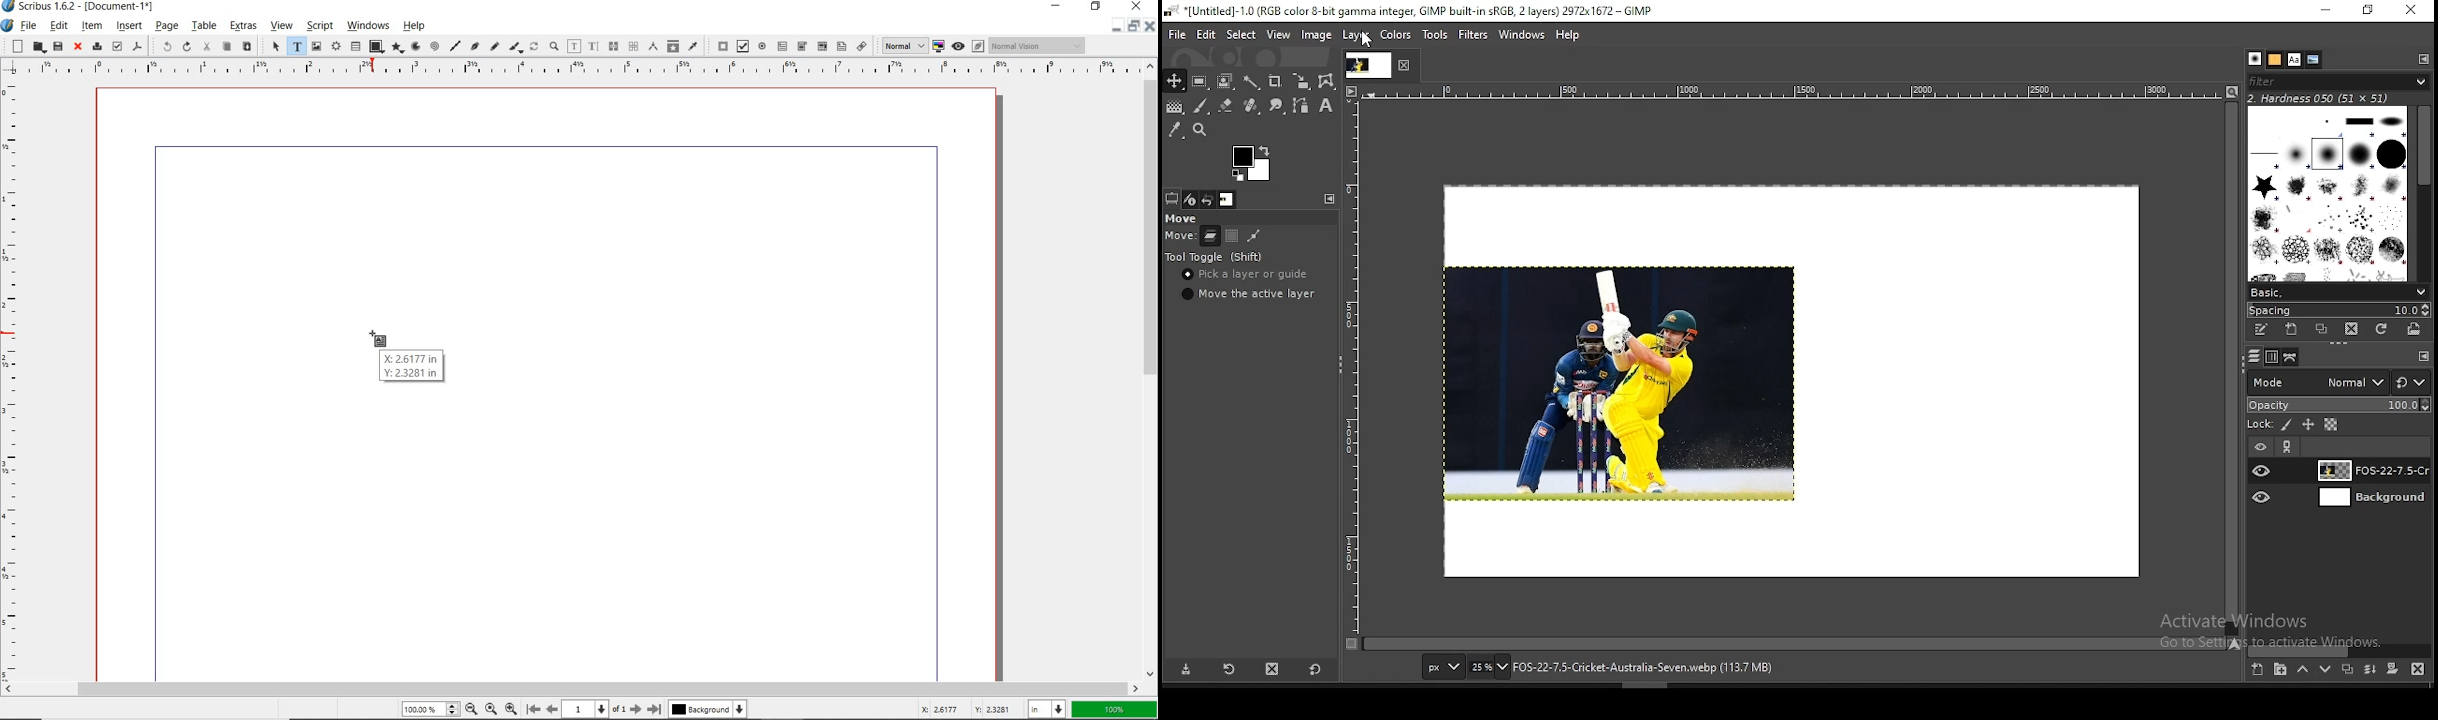  What do you see at coordinates (57, 46) in the screenshot?
I see `save` at bounding box center [57, 46].